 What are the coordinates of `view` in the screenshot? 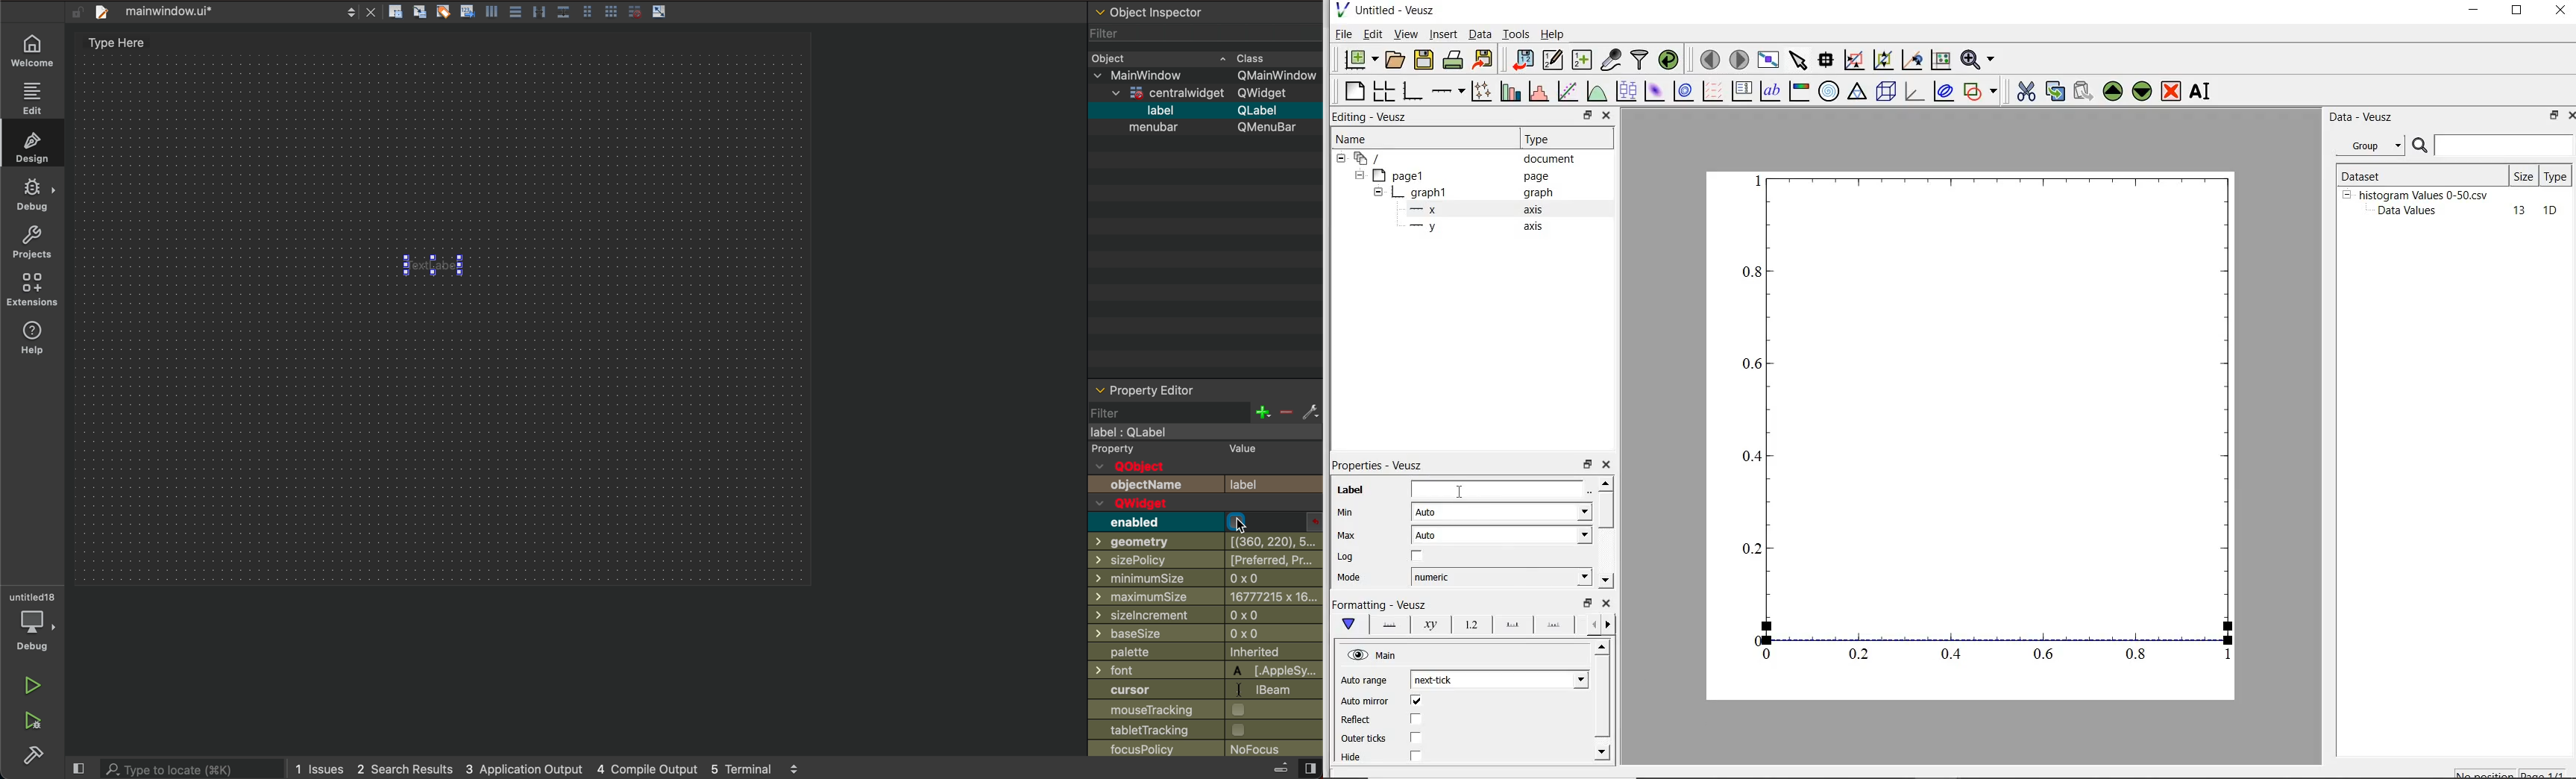 It's located at (1408, 34).